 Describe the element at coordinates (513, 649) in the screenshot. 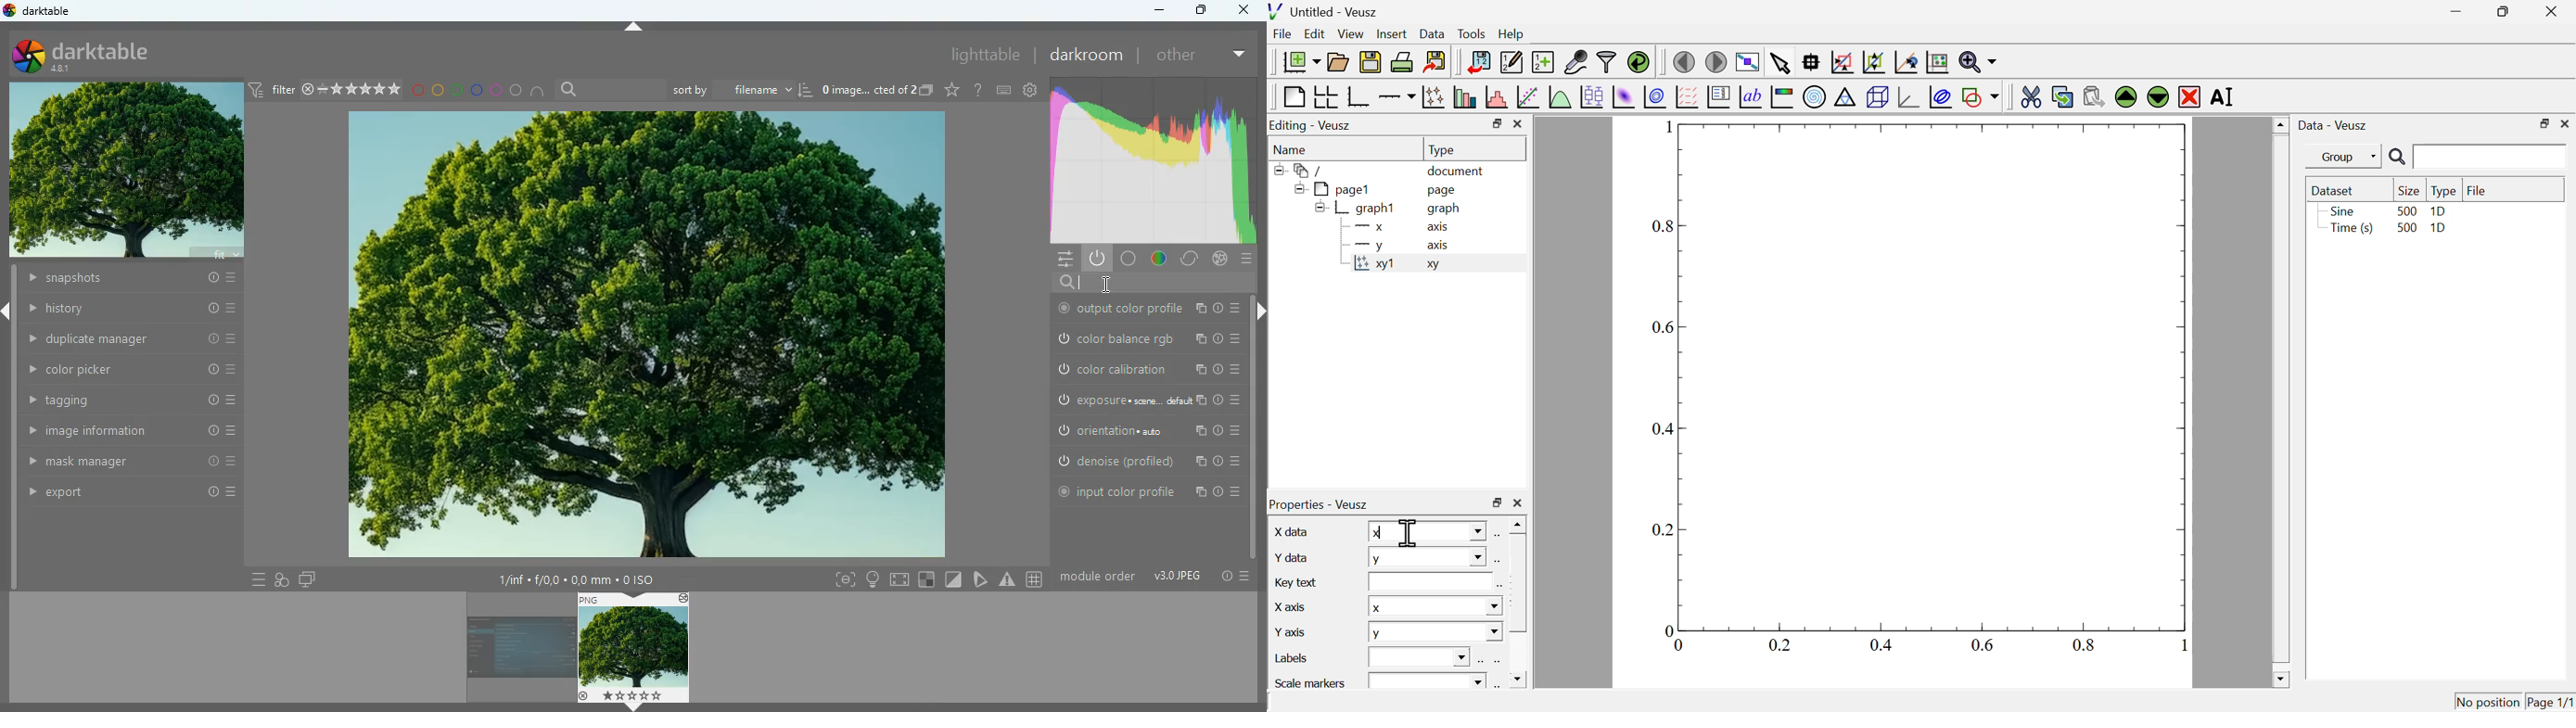

I see `image` at that location.